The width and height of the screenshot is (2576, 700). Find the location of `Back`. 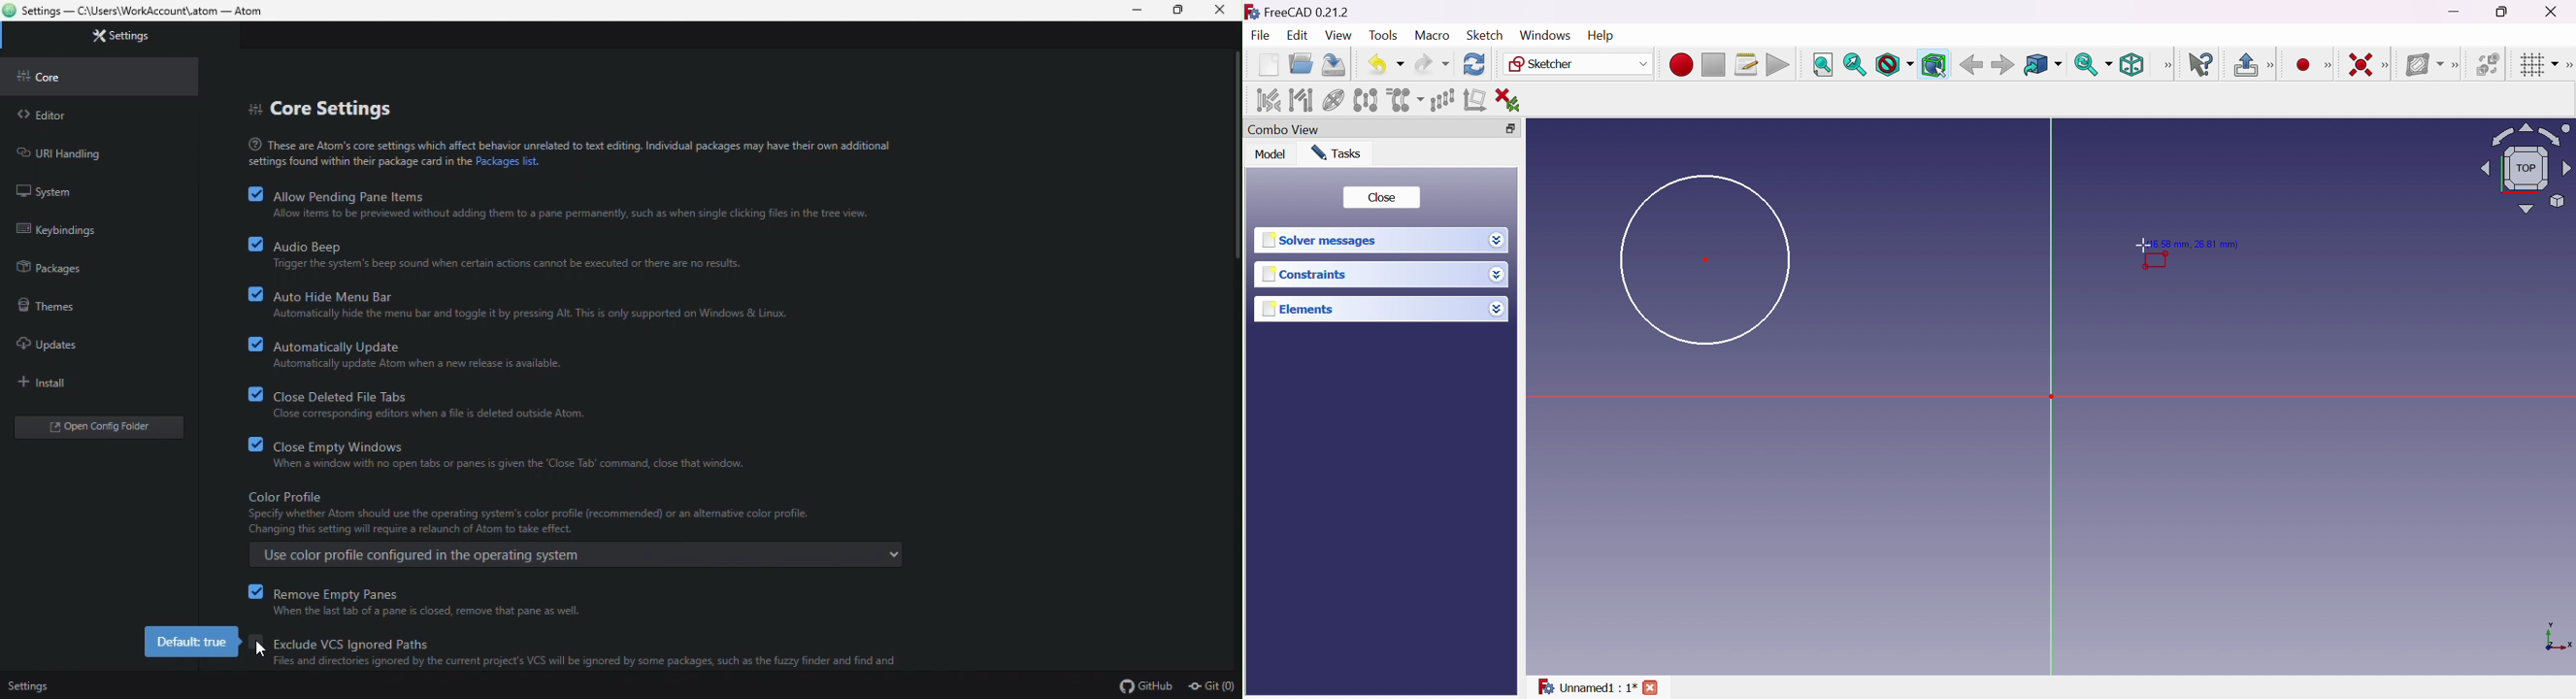

Back is located at coordinates (1971, 64).